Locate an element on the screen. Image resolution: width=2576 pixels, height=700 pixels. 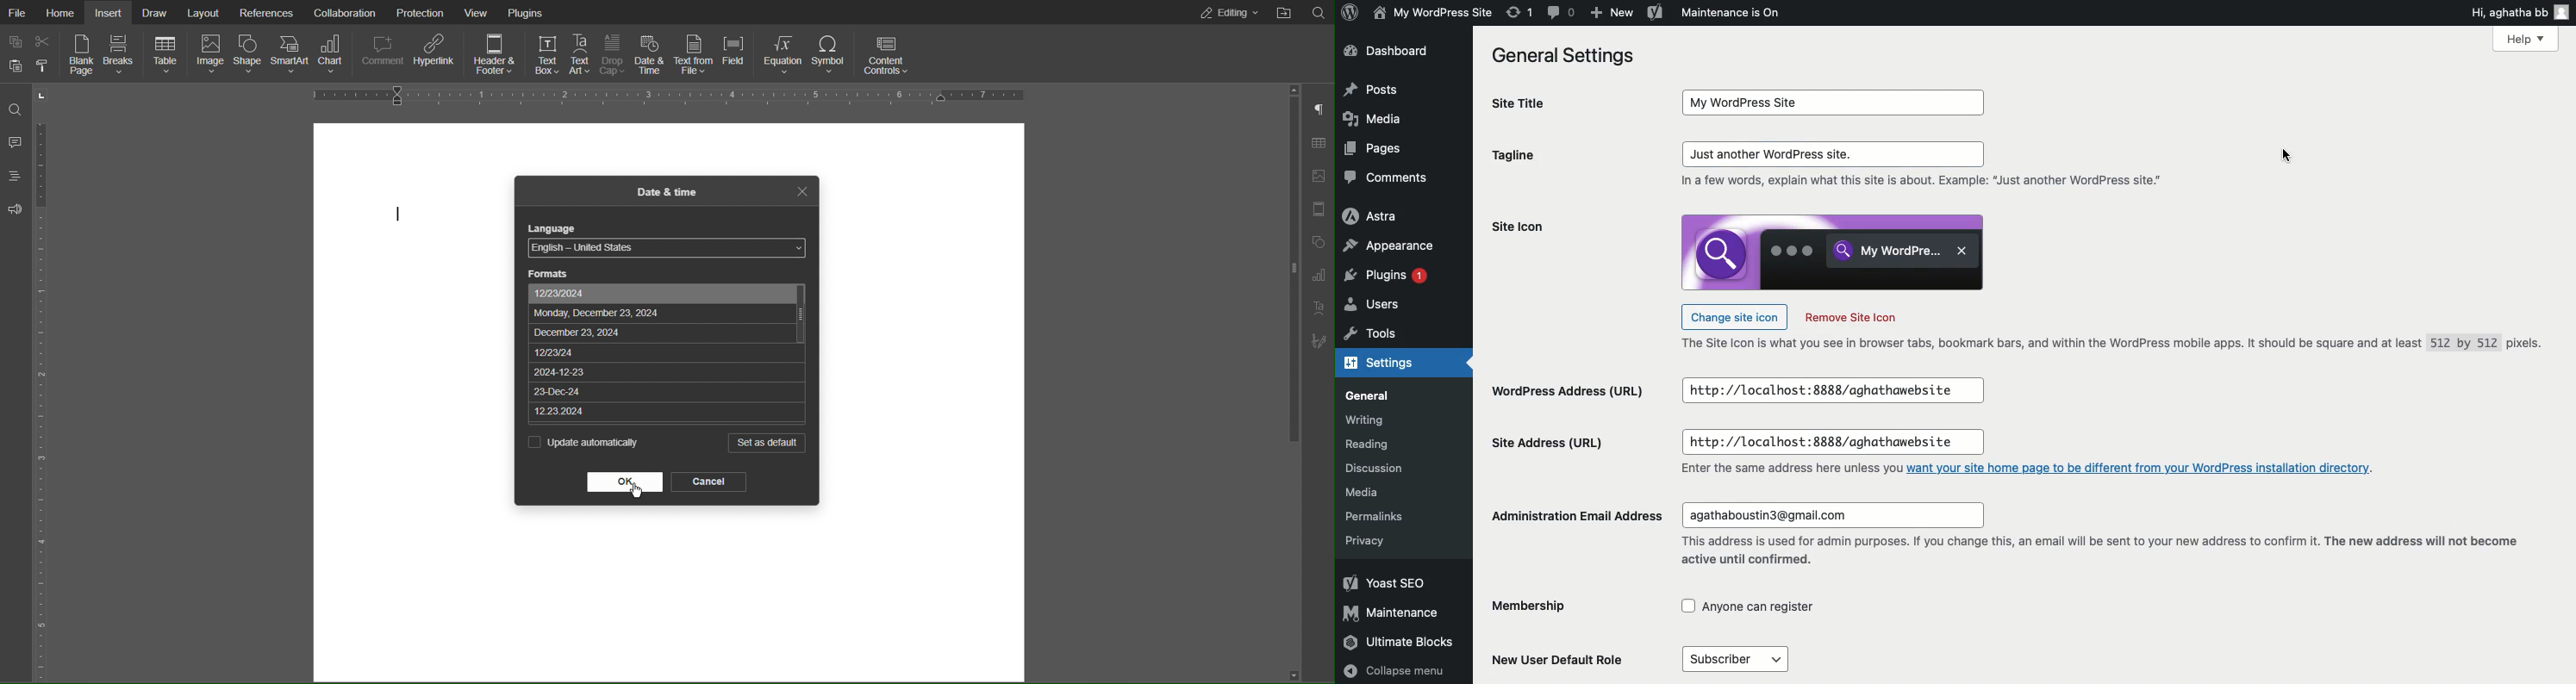
Comments is located at coordinates (1387, 177).